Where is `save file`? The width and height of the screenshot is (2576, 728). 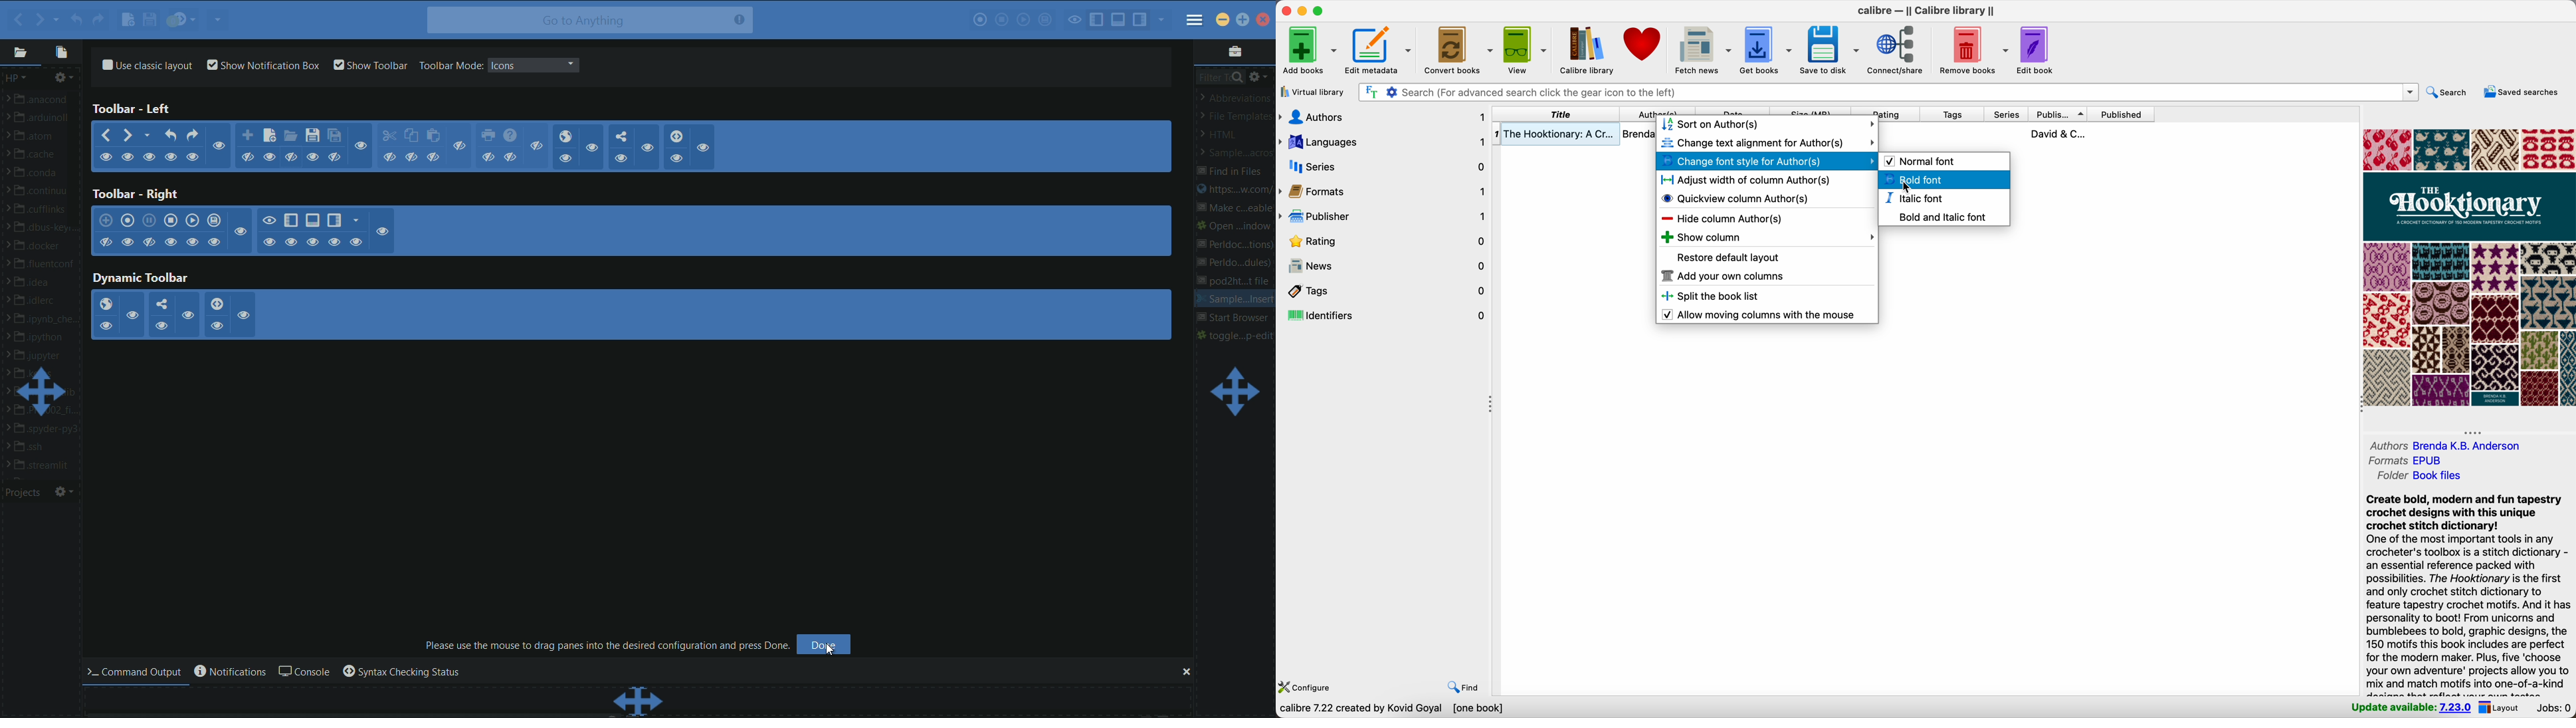 save file is located at coordinates (313, 136).